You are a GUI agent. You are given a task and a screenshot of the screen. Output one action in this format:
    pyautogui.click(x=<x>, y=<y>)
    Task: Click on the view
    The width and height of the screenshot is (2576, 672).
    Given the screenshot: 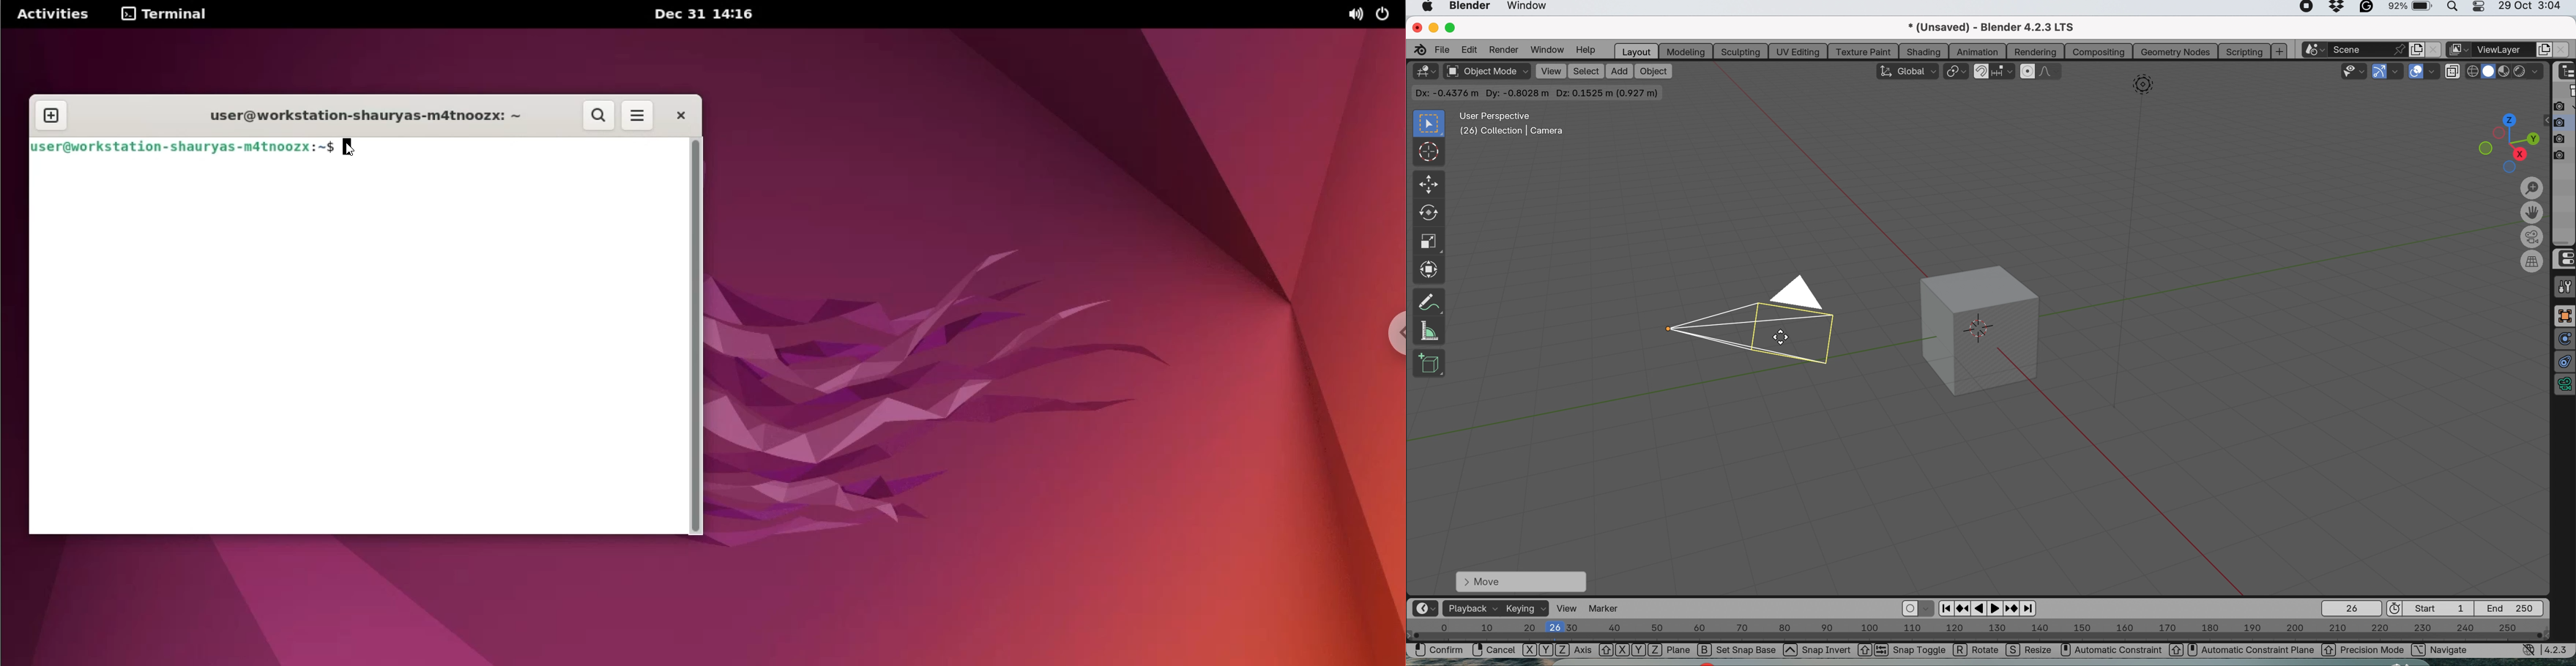 What is the action you would take?
    pyautogui.click(x=1551, y=71)
    